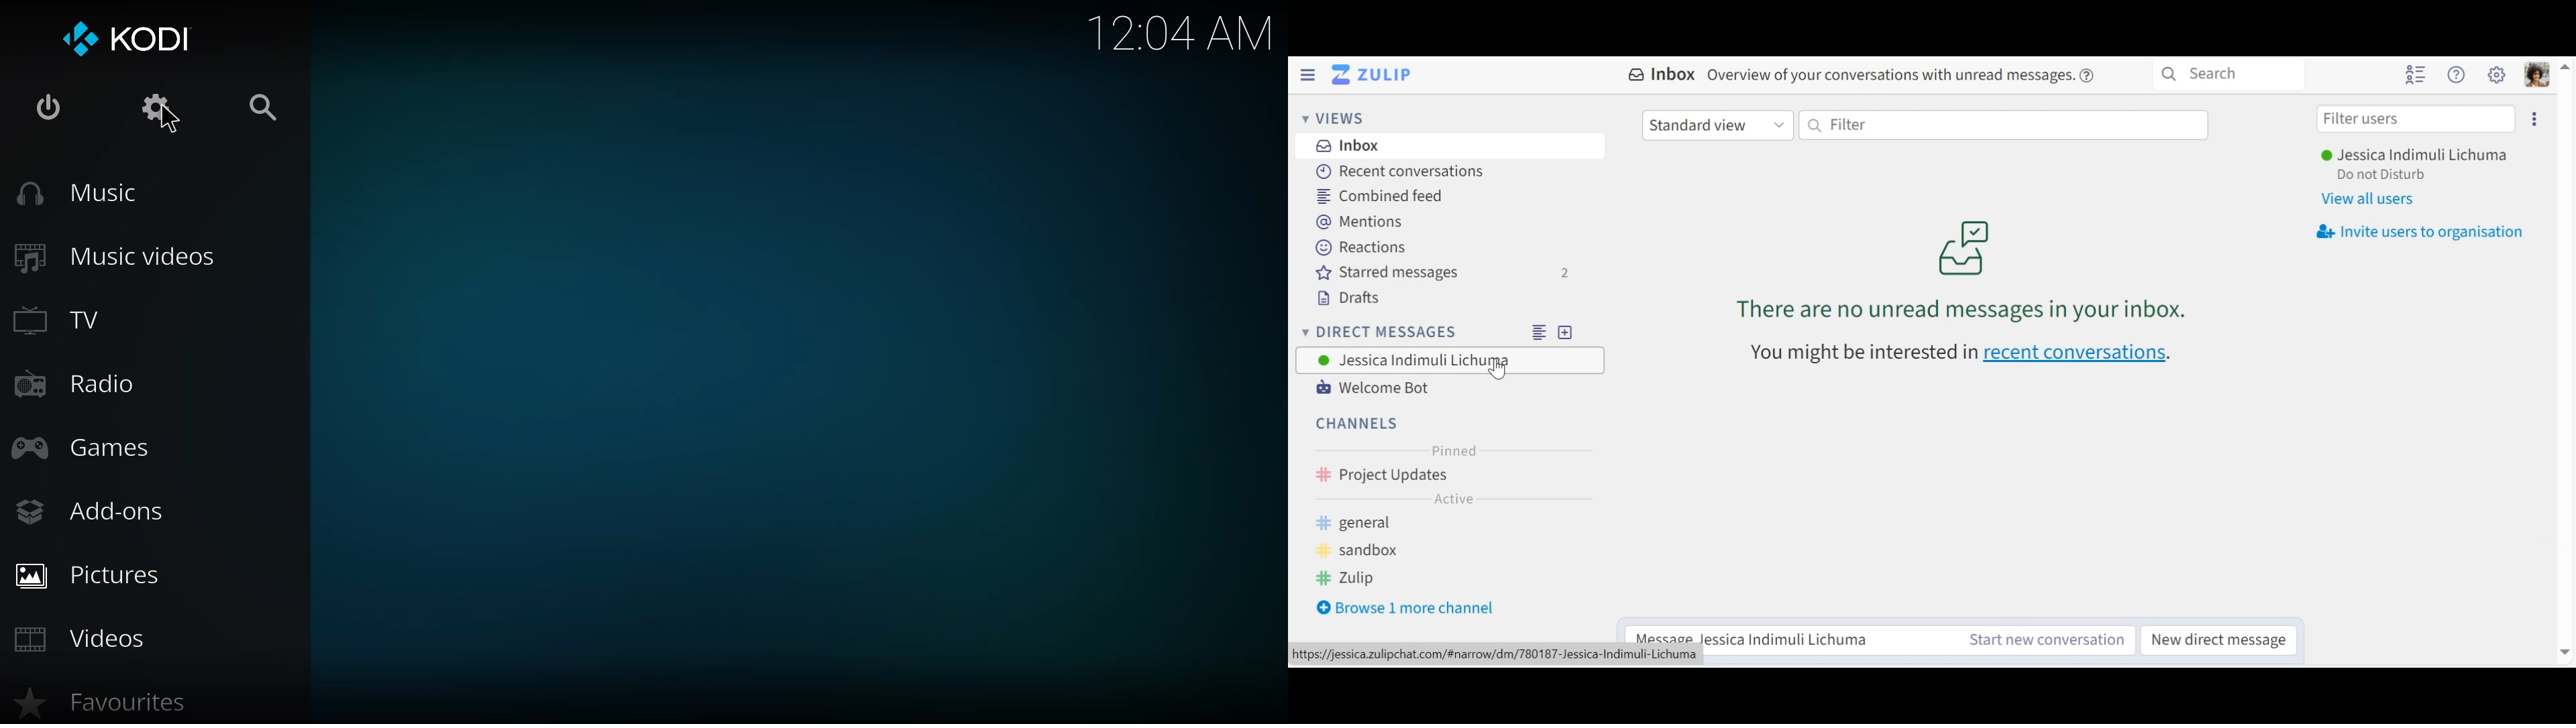 This screenshot has height=728, width=2576. Describe the element at coordinates (2369, 200) in the screenshot. I see `View al users` at that location.